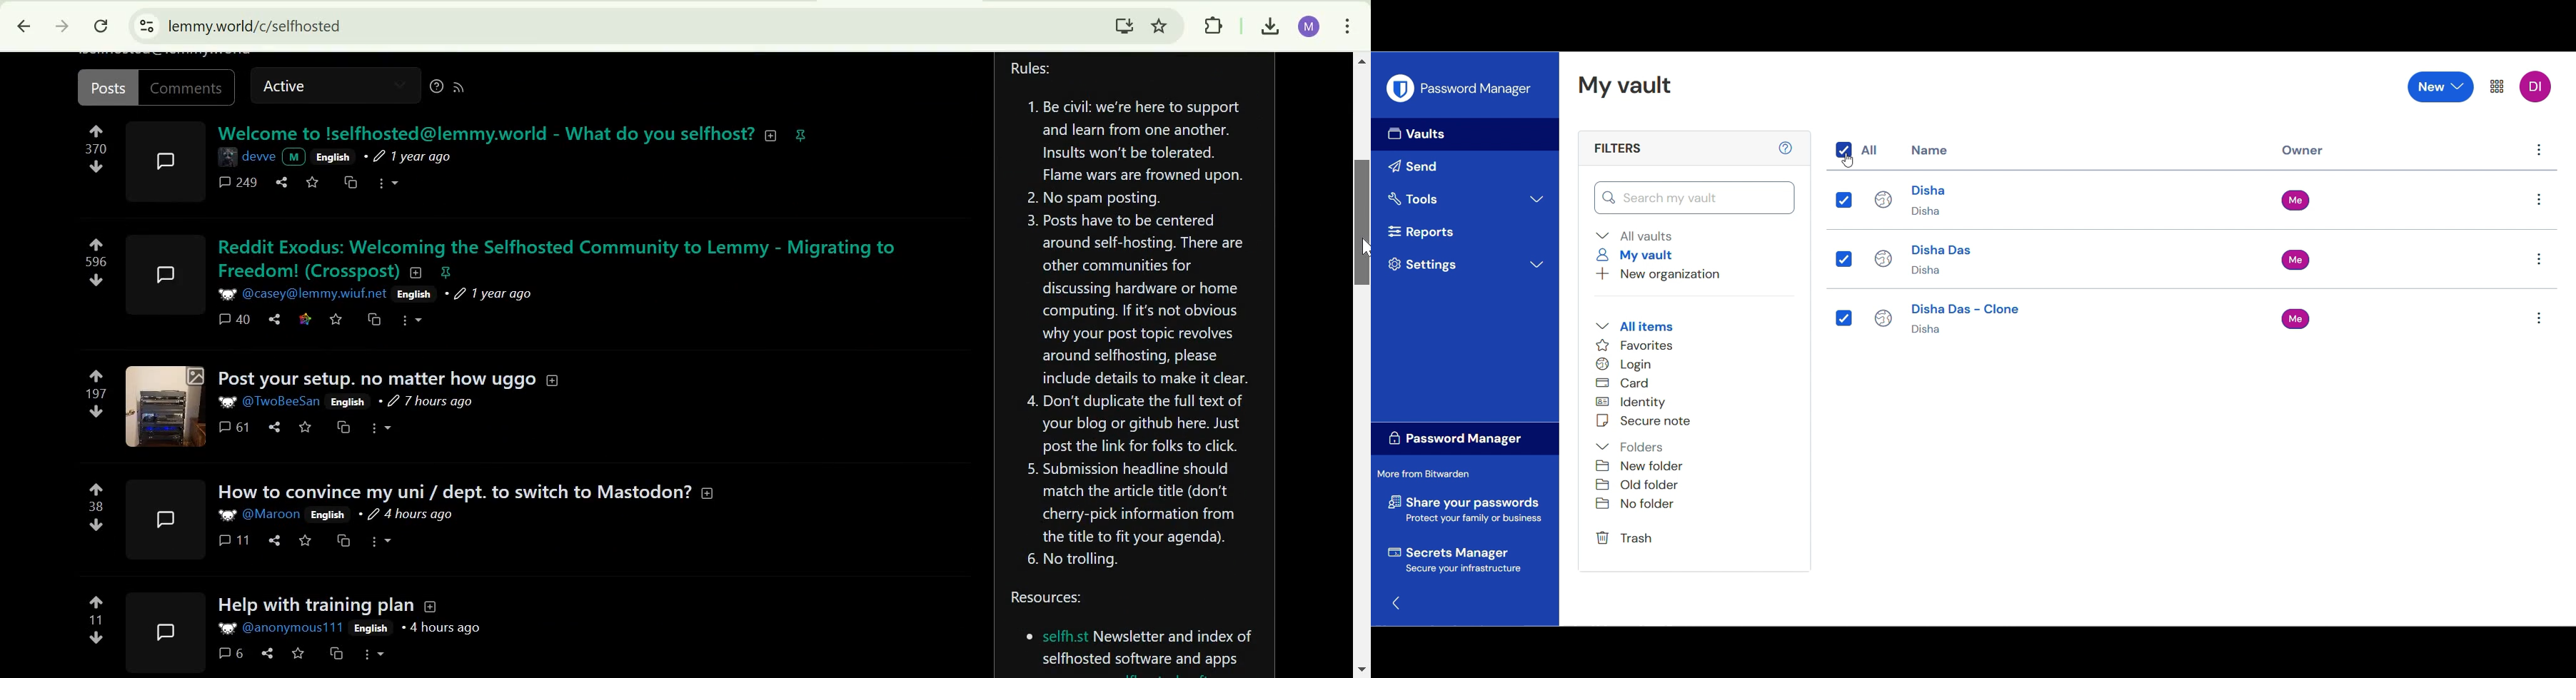 This screenshot has height=700, width=2576. What do you see at coordinates (452, 492) in the screenshot?
I see `How to convince my uni/dept. to switch to Mastodon?` at bounding box center [452, 492].